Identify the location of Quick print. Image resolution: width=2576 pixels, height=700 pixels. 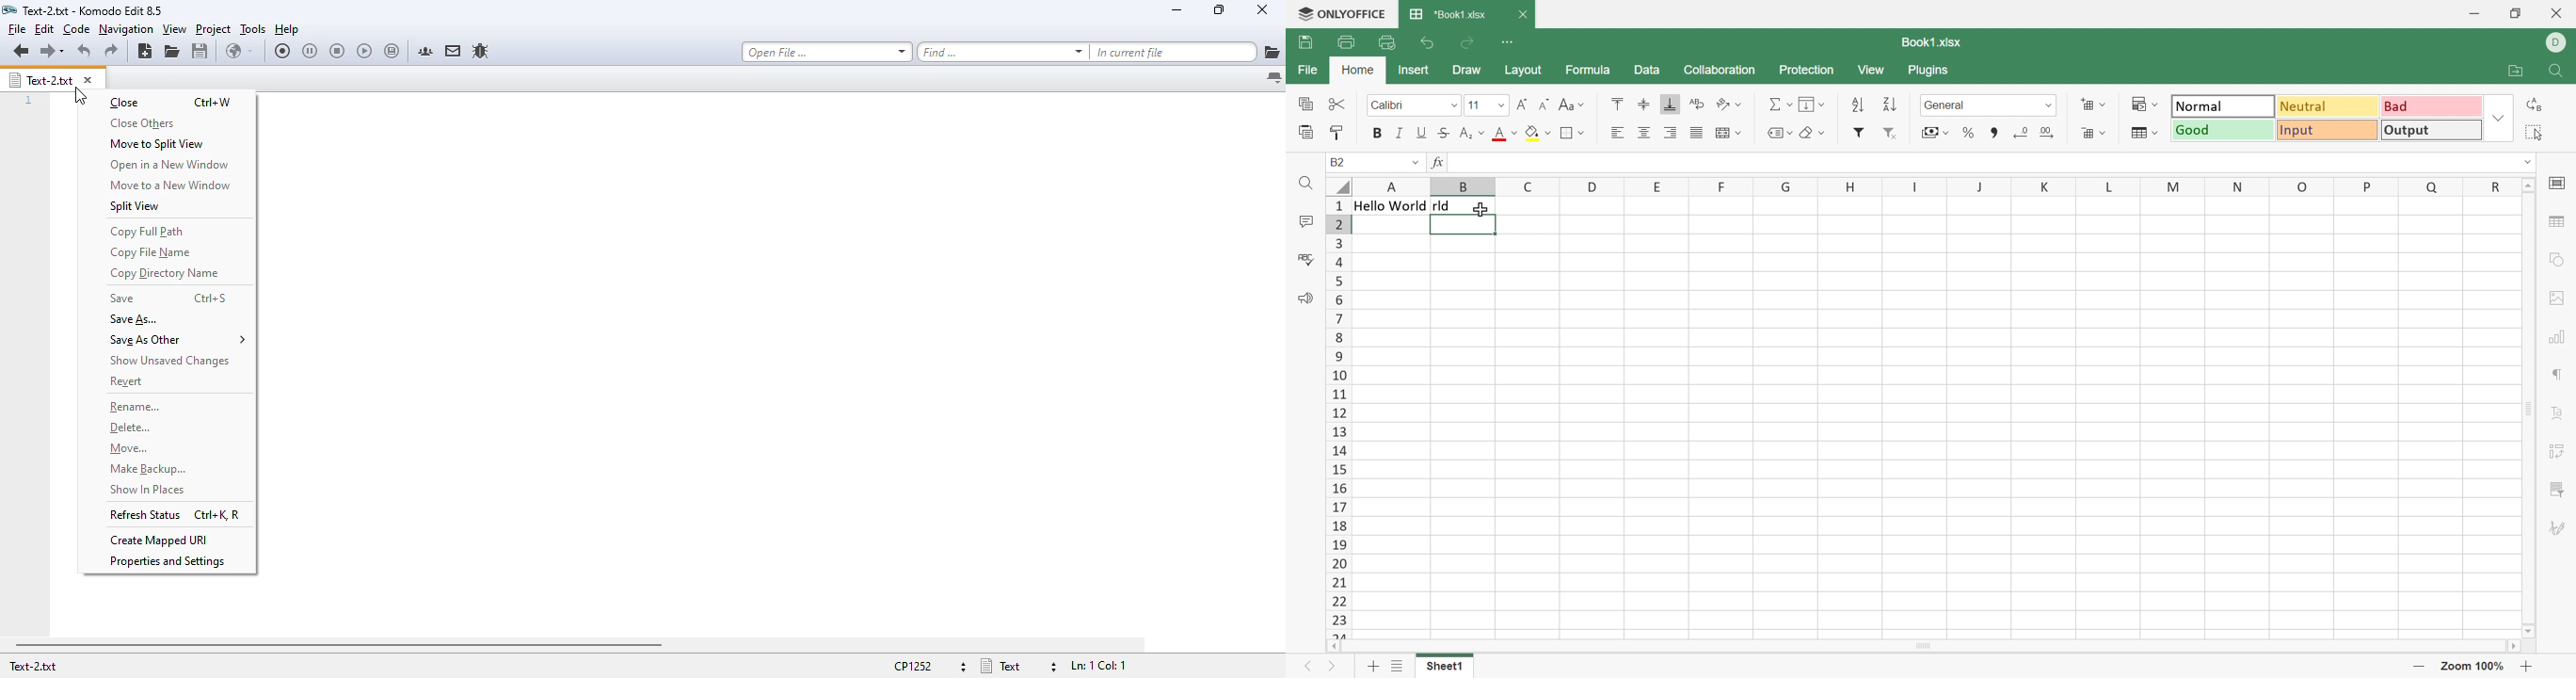
(1389, 42).